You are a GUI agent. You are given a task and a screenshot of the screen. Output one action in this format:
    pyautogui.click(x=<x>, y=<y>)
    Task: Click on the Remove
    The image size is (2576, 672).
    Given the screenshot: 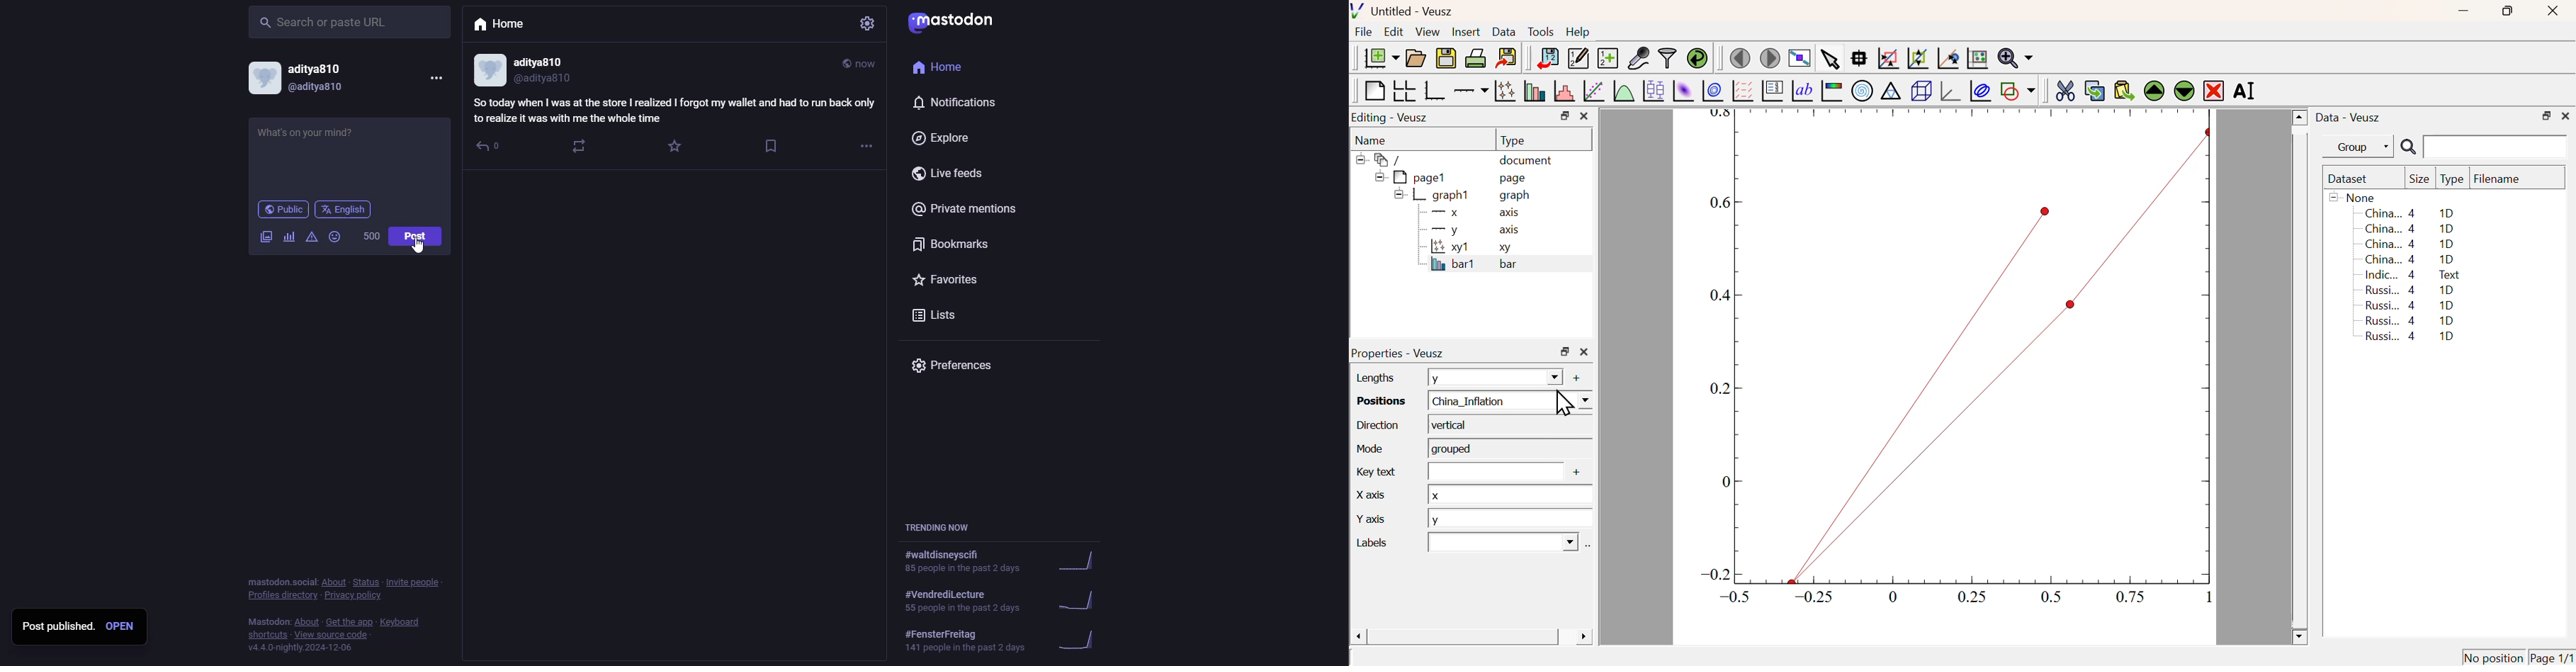 What is the action you would take?
    pyautogui.click(x=2214, y=91)
    